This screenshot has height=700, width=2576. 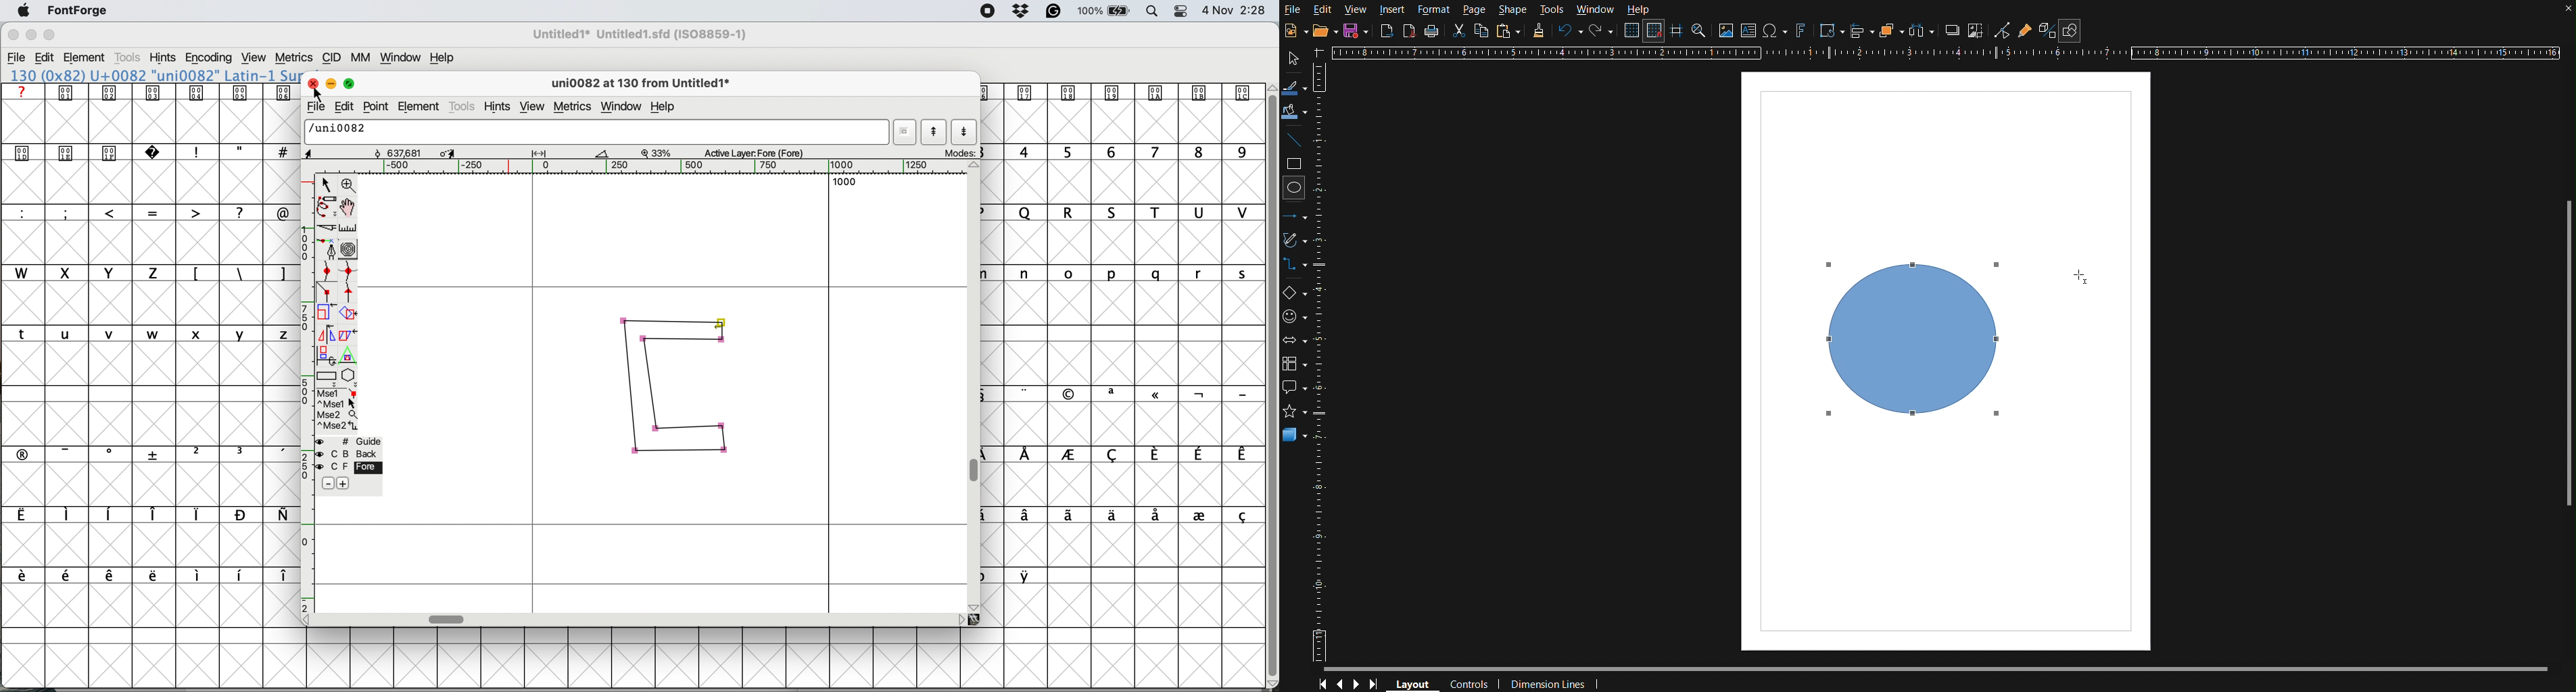 I want to click on symbols, so click(x=1135, y=455).